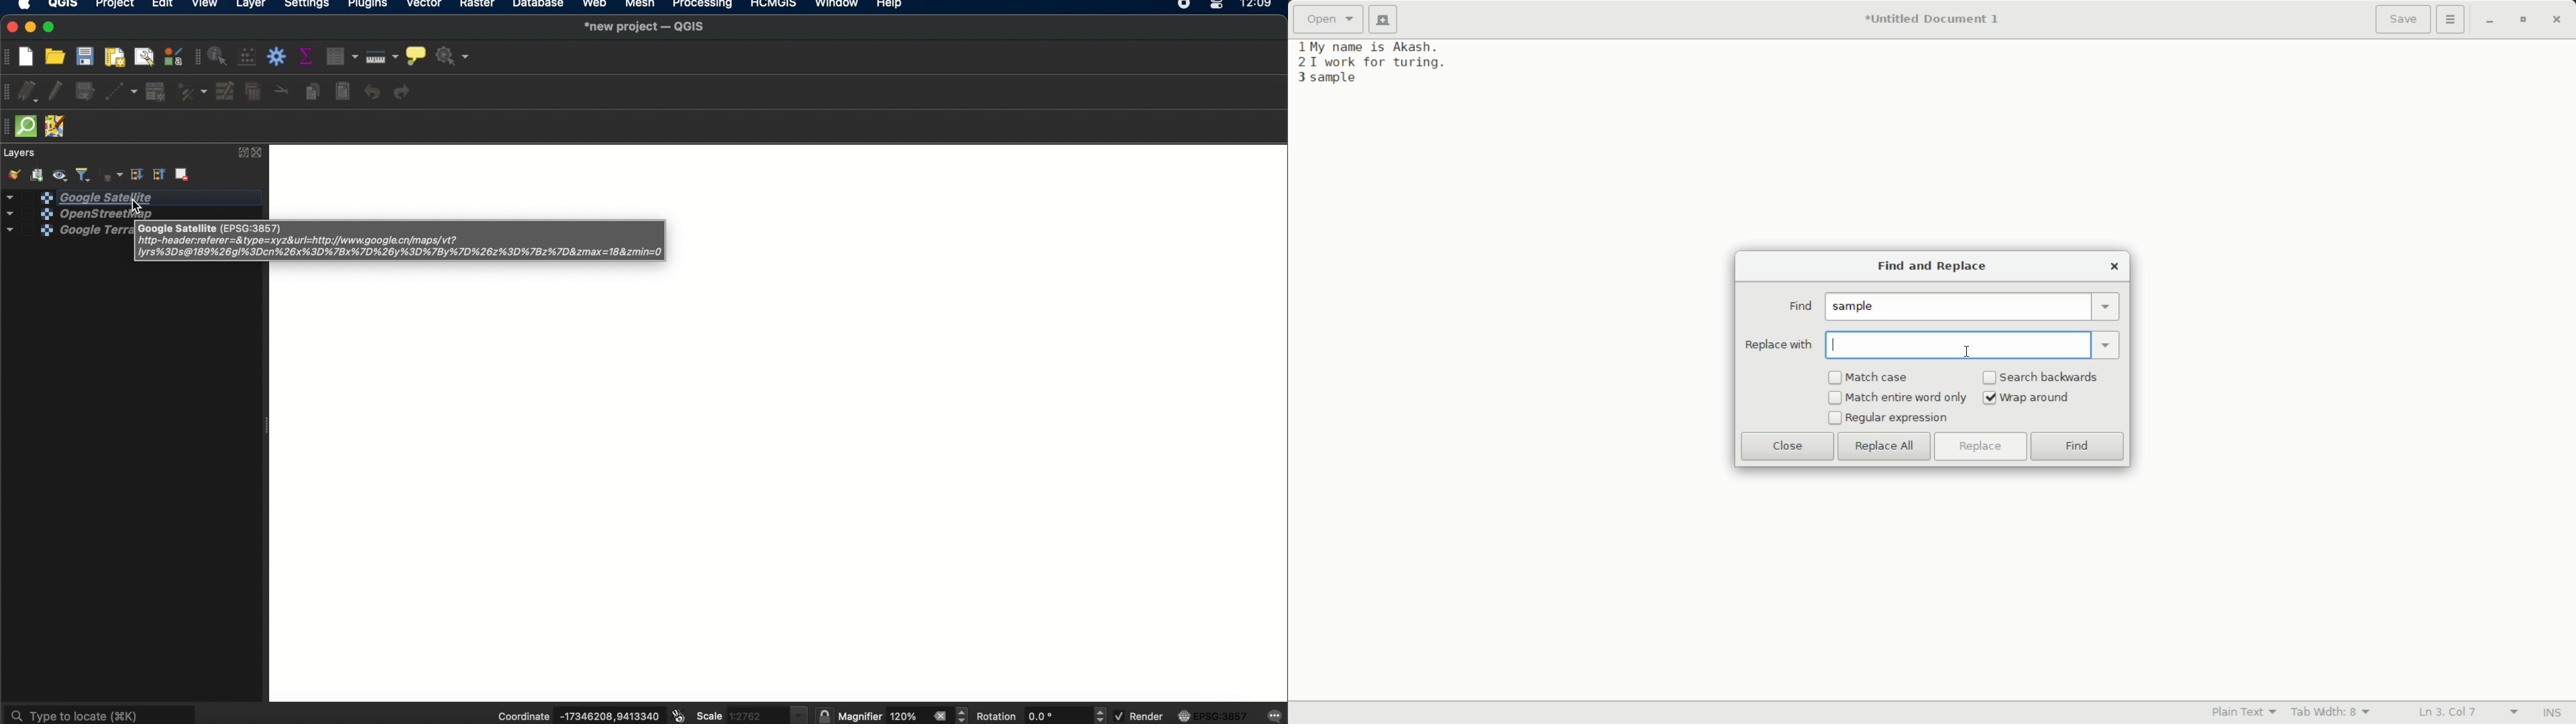 This screenshot has height=728, width=2576. Describe the element at coordinates (539, 5) in the screenshot. I see `database` at that location.